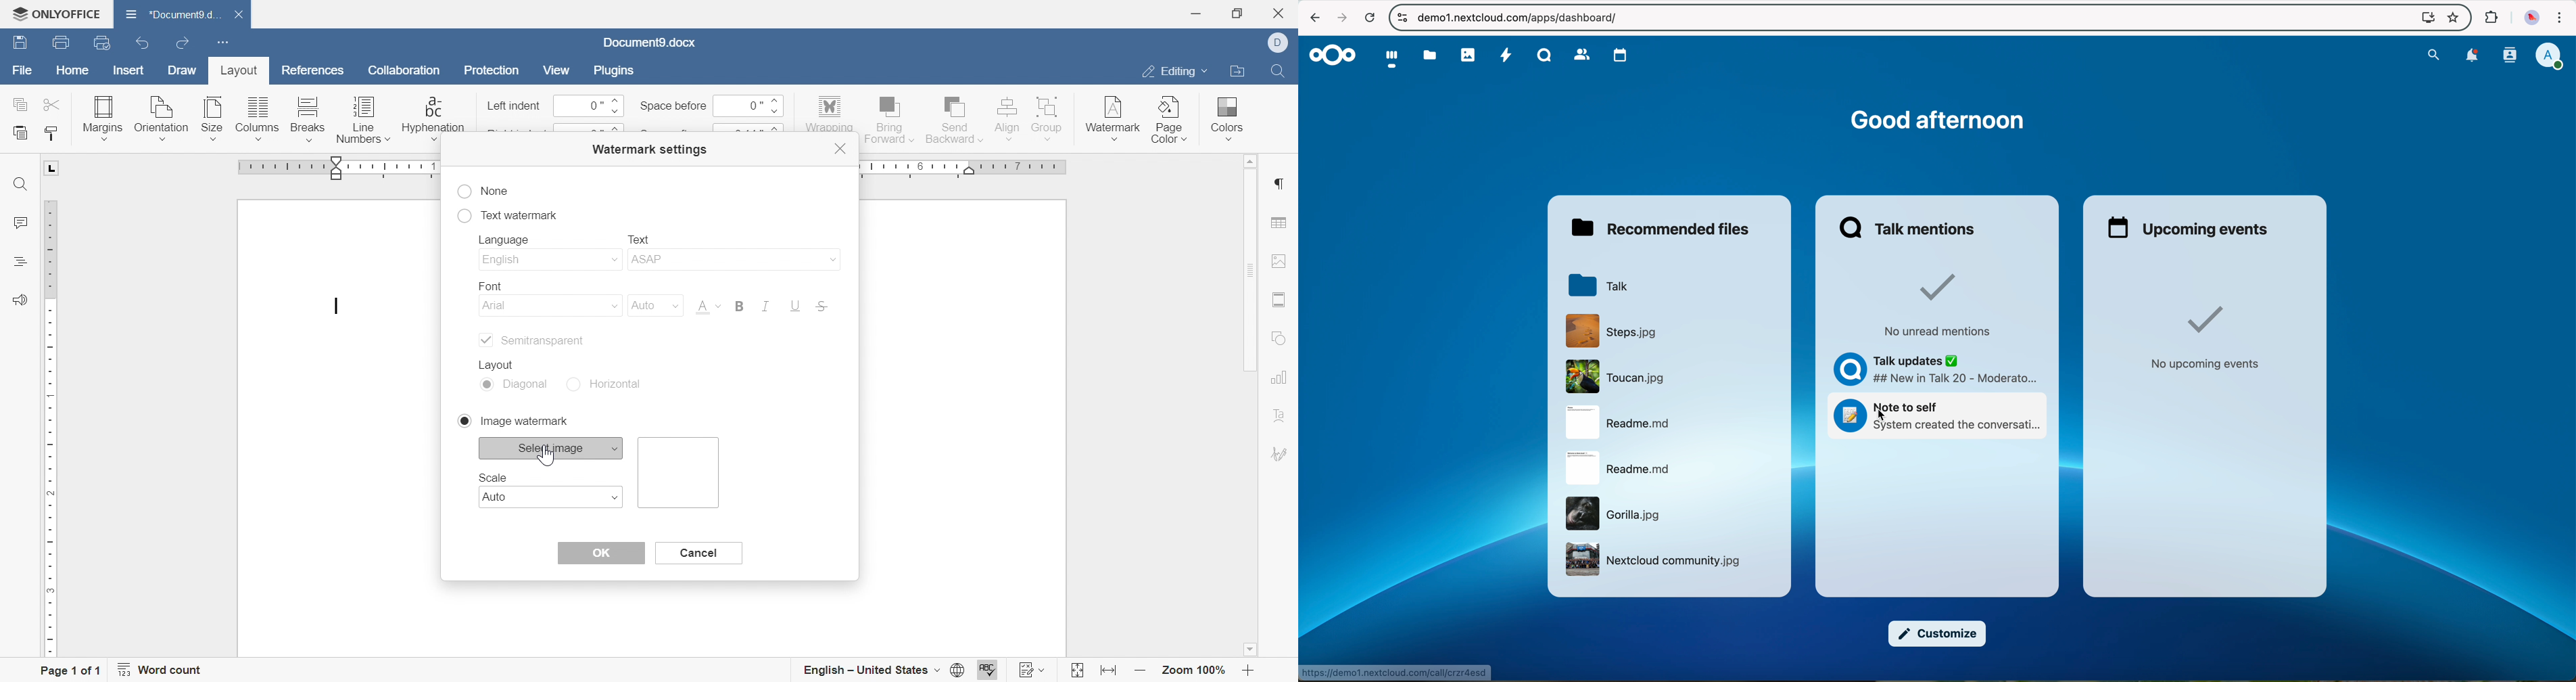  Describe the element at coordinates (828, 114) in the screenshot. I see `wrapping` at that location.